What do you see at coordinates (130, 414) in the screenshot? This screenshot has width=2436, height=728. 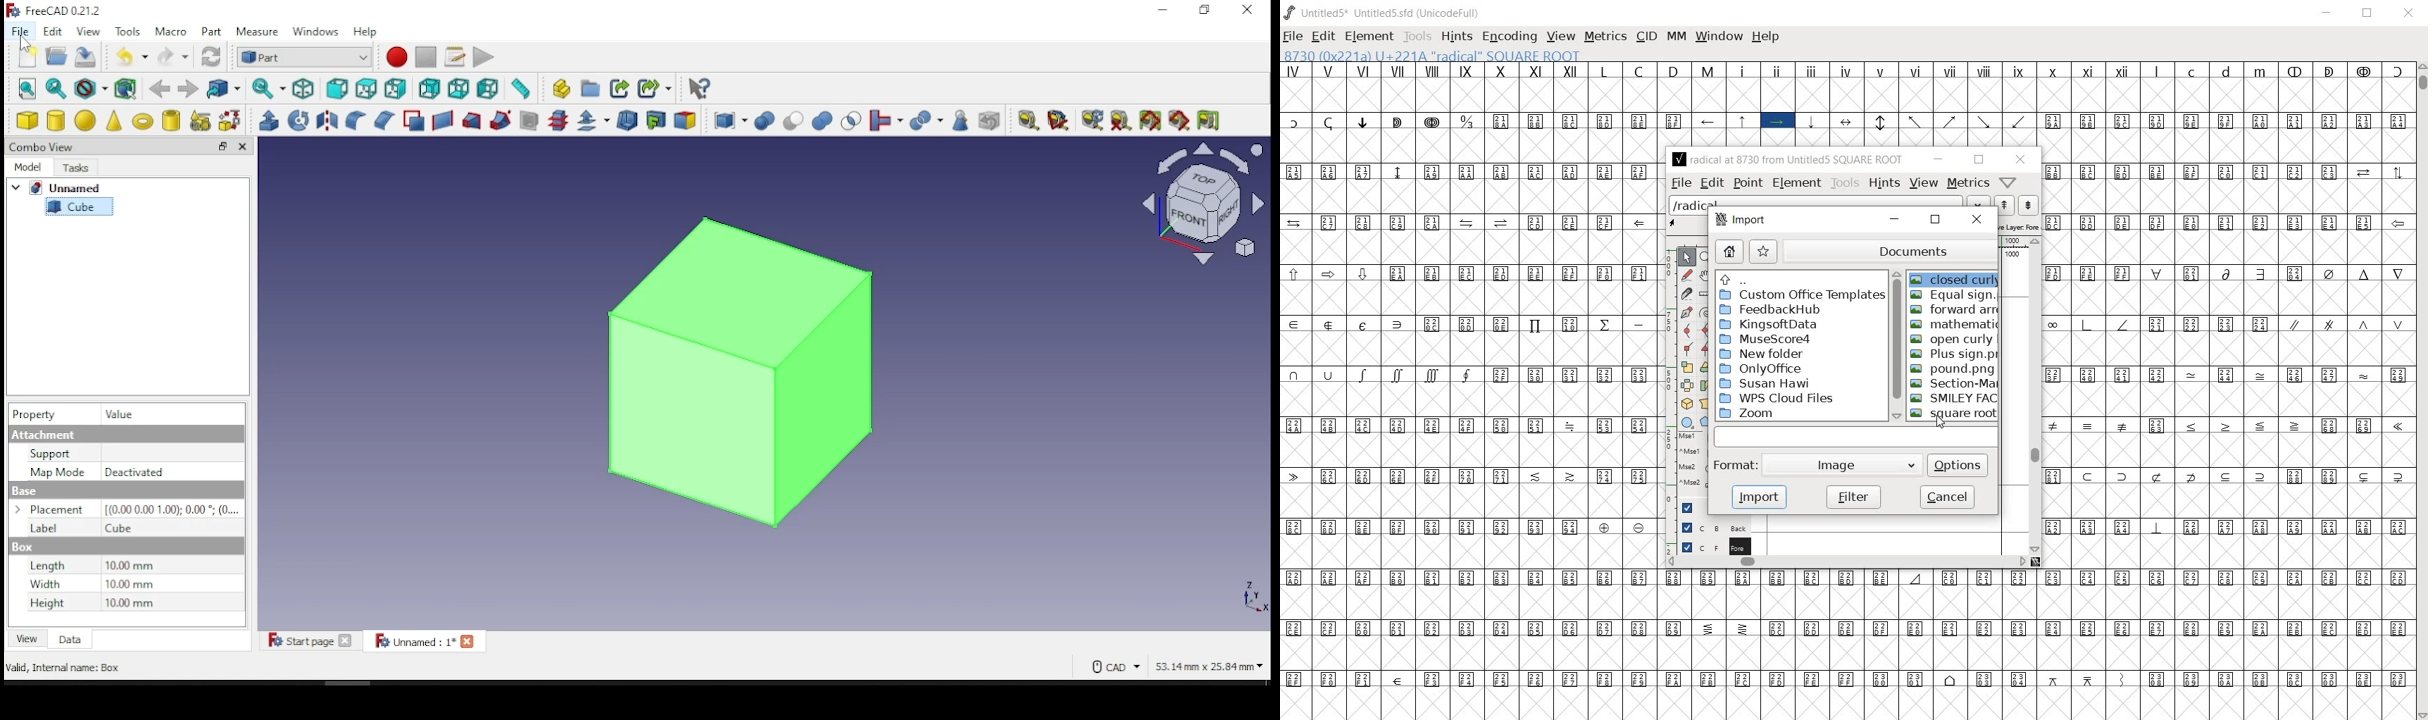 I see `value` at bounding box center [130, 414].